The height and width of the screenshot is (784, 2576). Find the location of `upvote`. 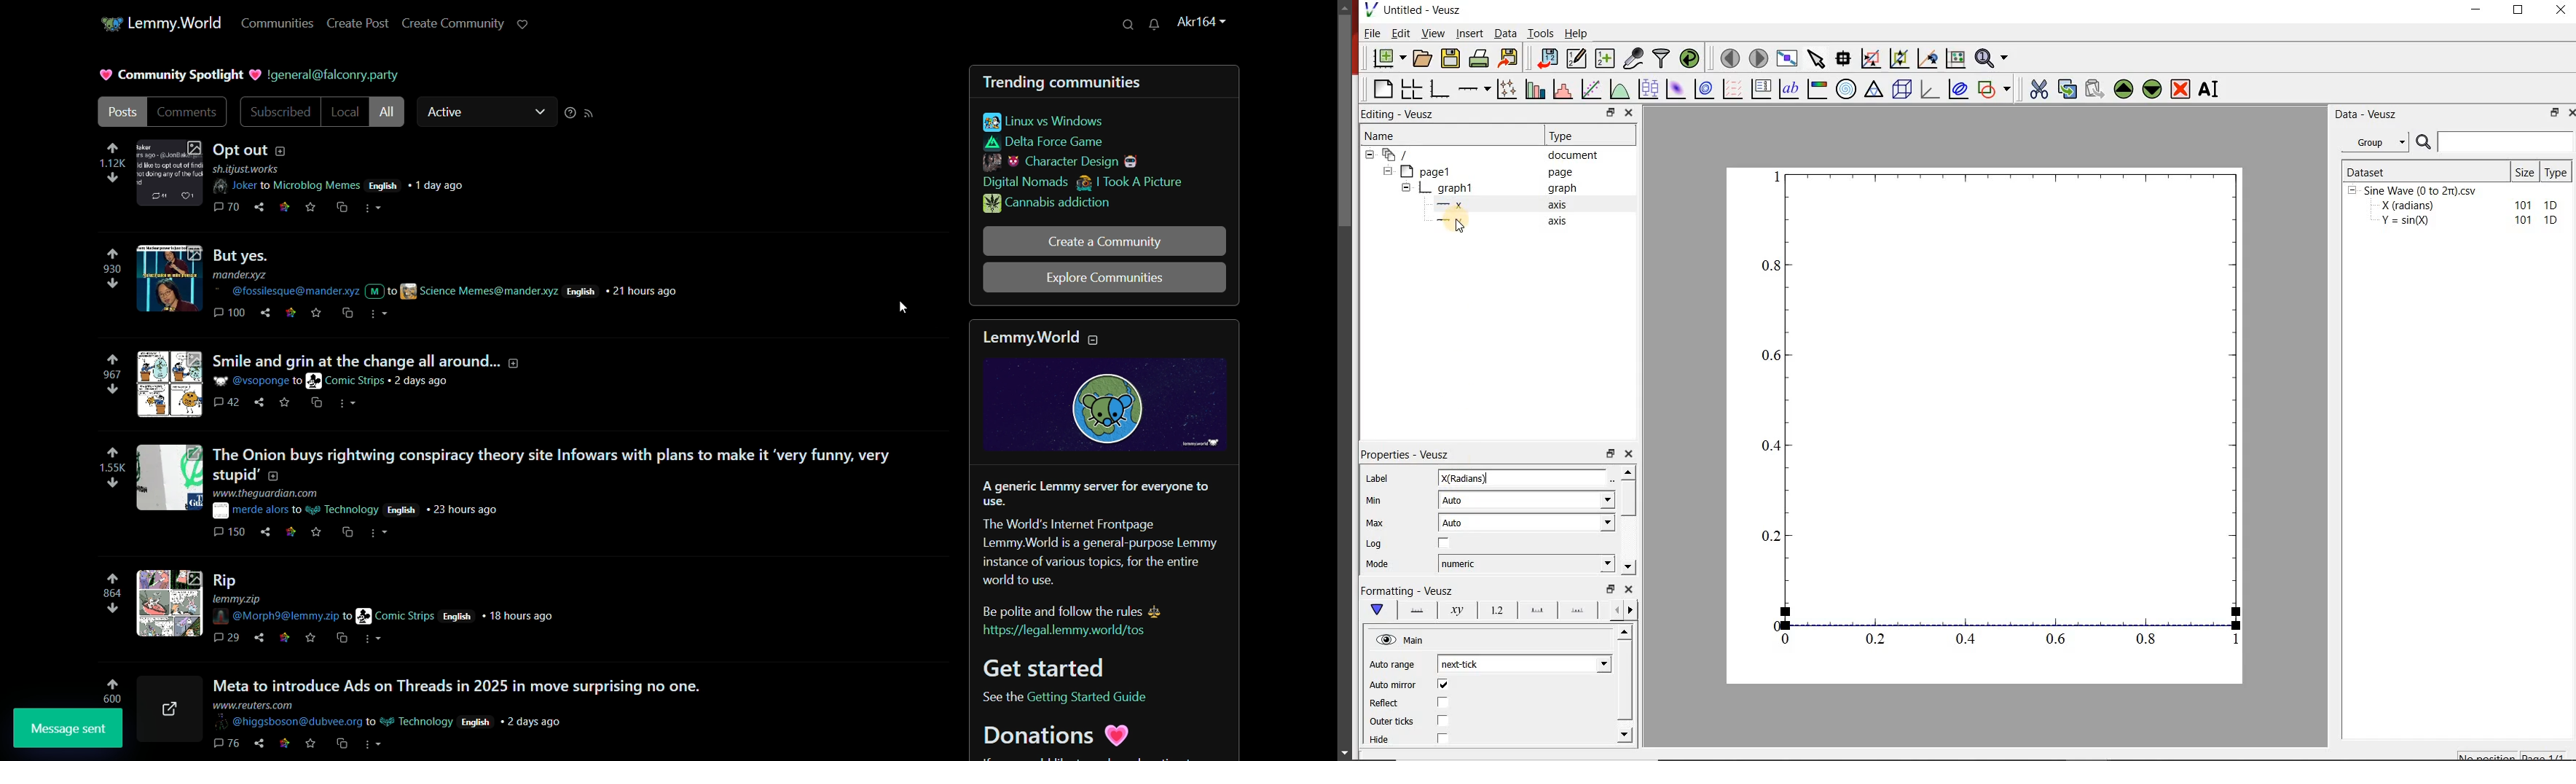

upvote is located at coordinates (112, 449).